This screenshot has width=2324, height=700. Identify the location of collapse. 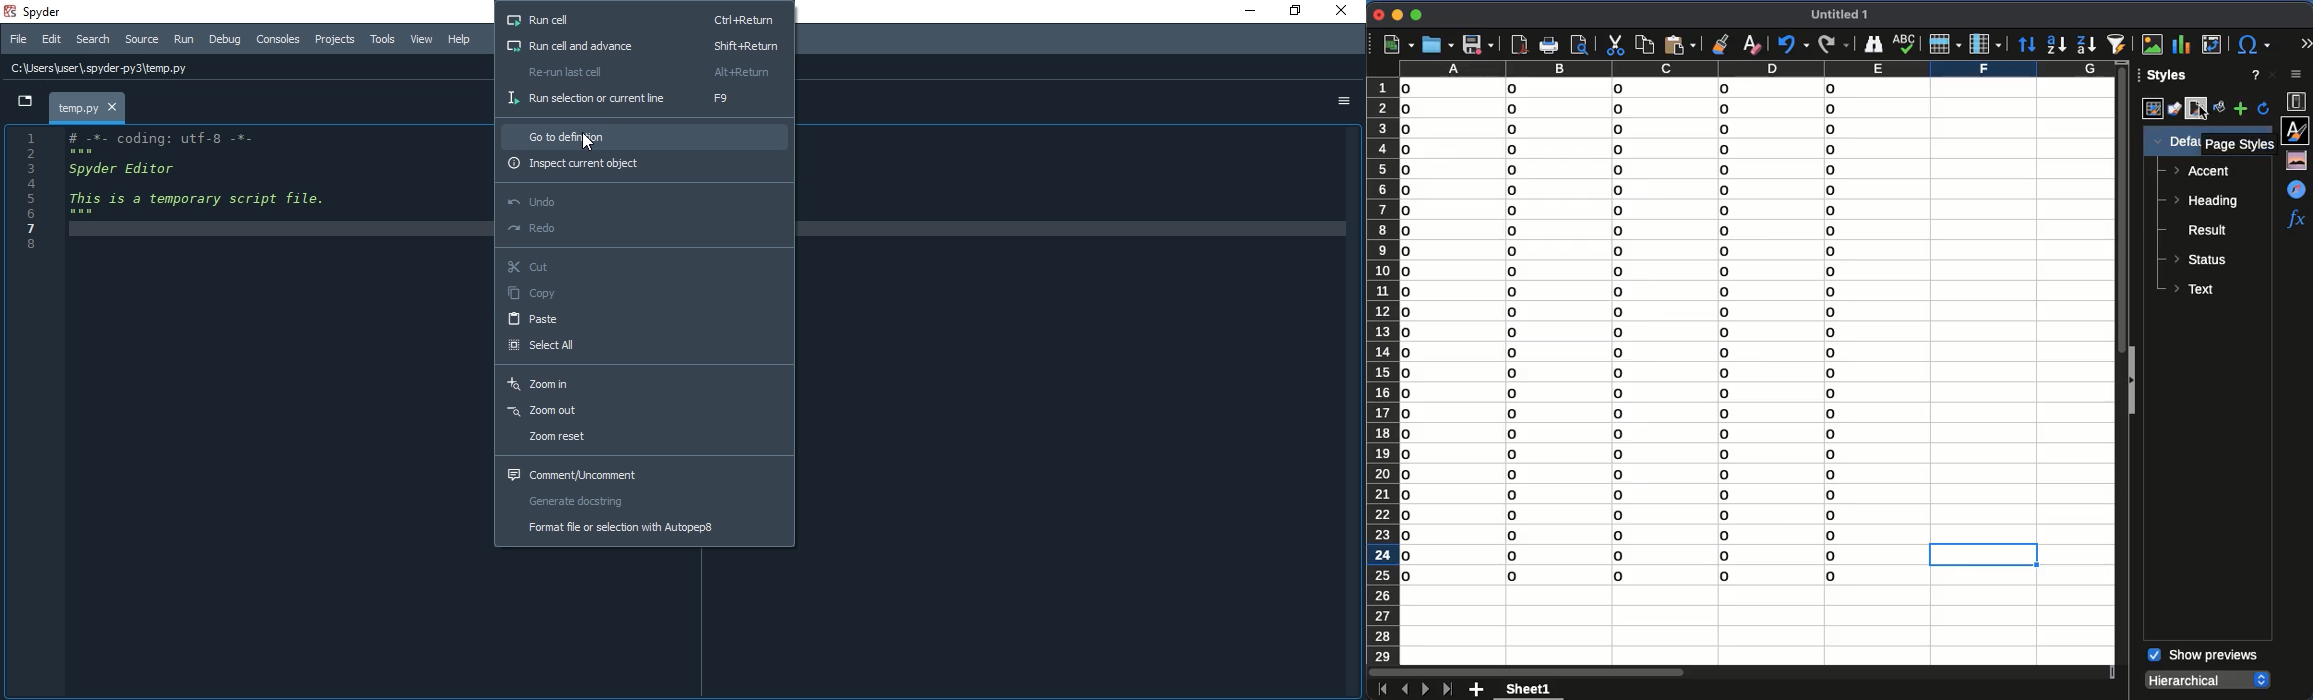
(2131, 380).